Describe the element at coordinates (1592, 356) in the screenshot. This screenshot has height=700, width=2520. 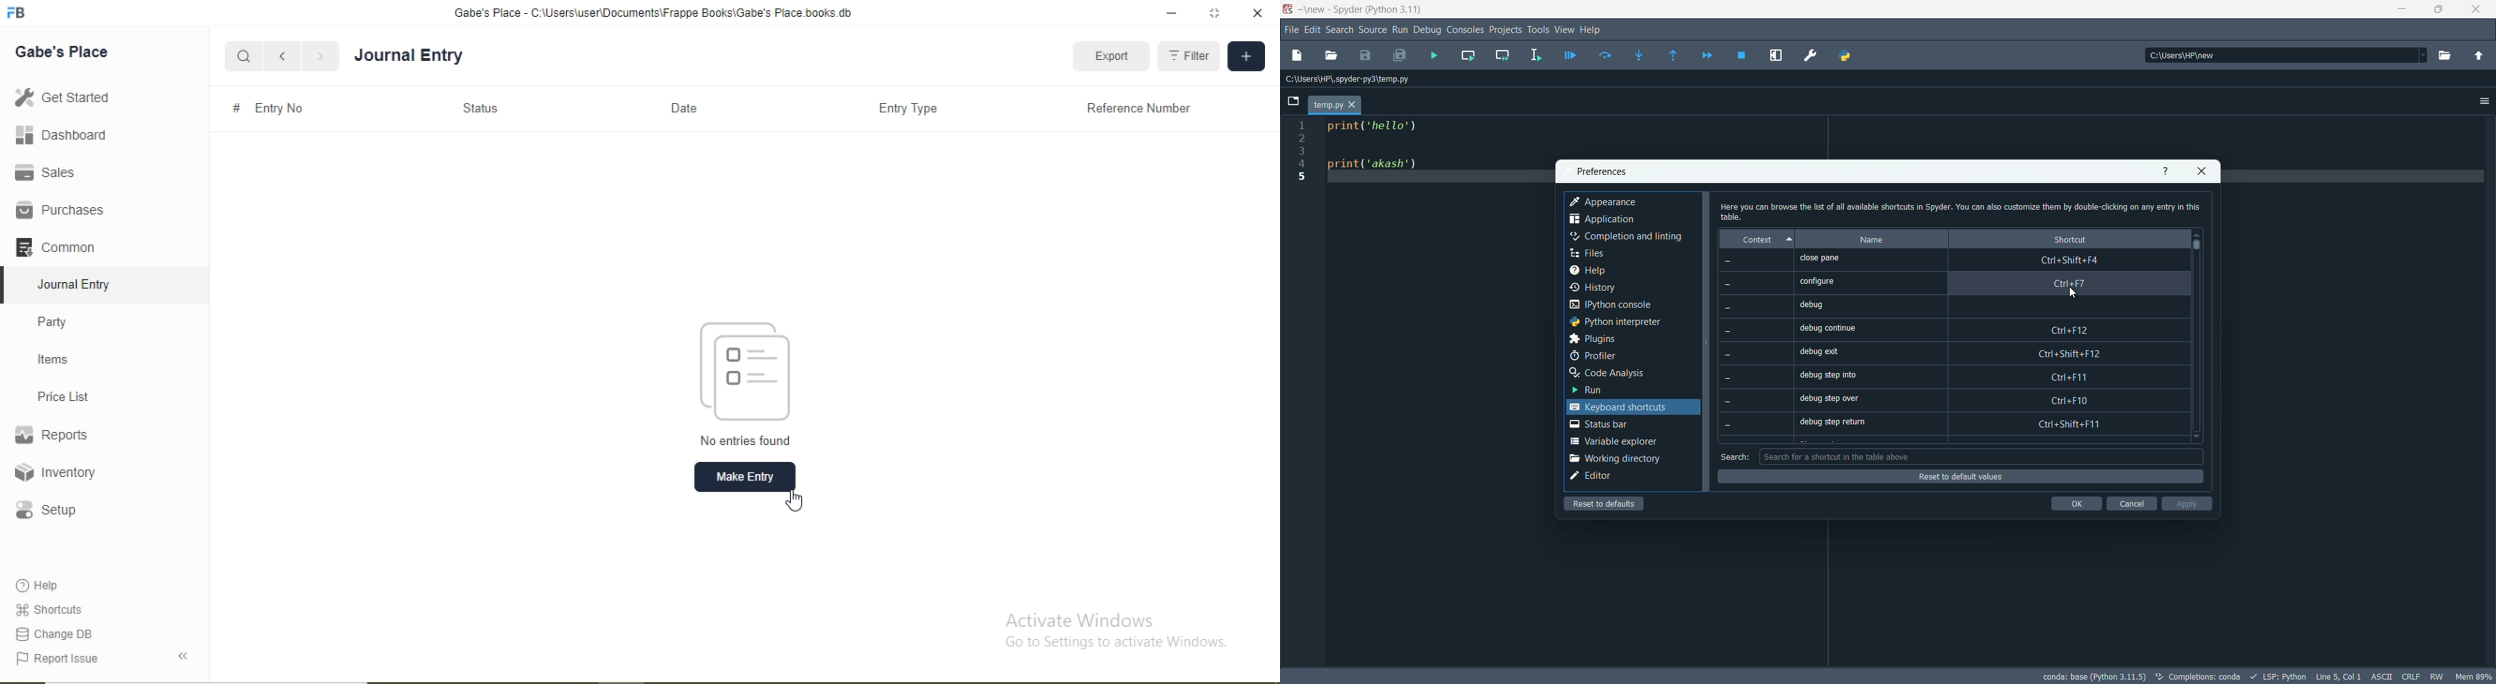
I see `profiler` at that location.